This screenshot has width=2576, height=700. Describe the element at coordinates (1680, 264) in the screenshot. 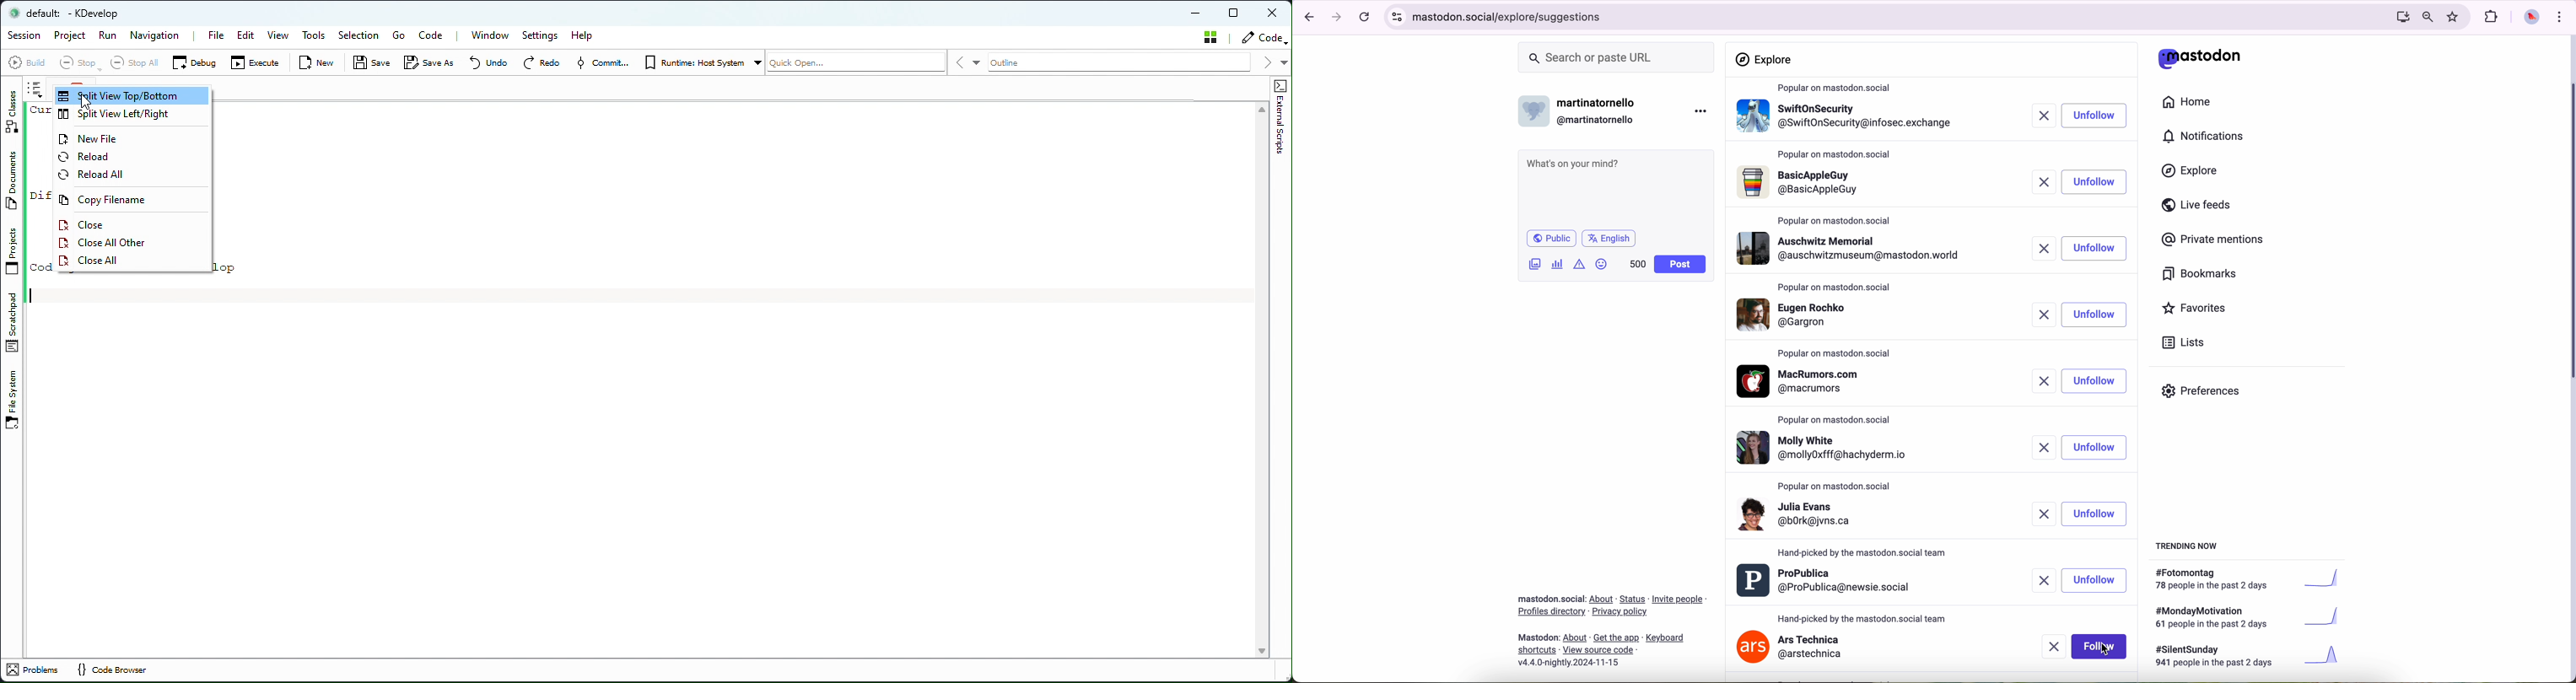

I see `post button` at that location.